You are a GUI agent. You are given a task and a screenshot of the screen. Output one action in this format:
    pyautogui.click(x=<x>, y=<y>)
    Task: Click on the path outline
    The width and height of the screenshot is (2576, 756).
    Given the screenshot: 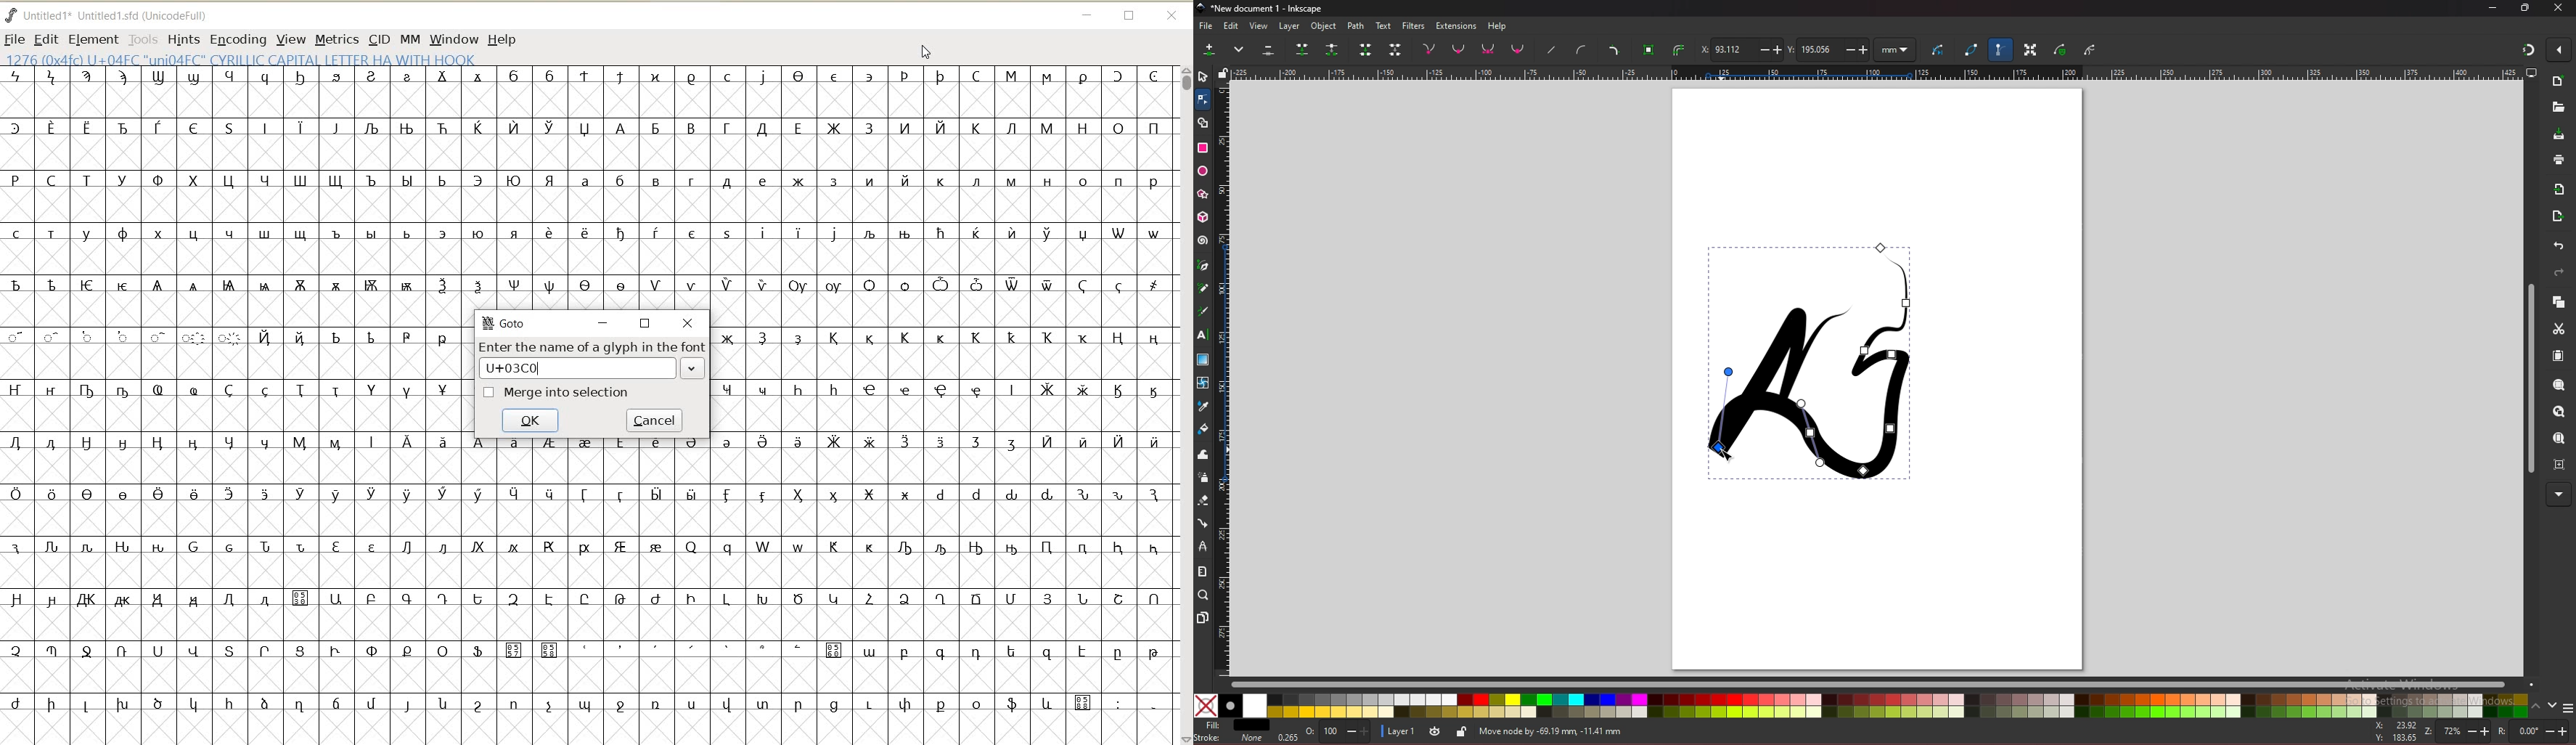 What is the action you would take?
    pyautogui.click(x=1972, y=48)
    